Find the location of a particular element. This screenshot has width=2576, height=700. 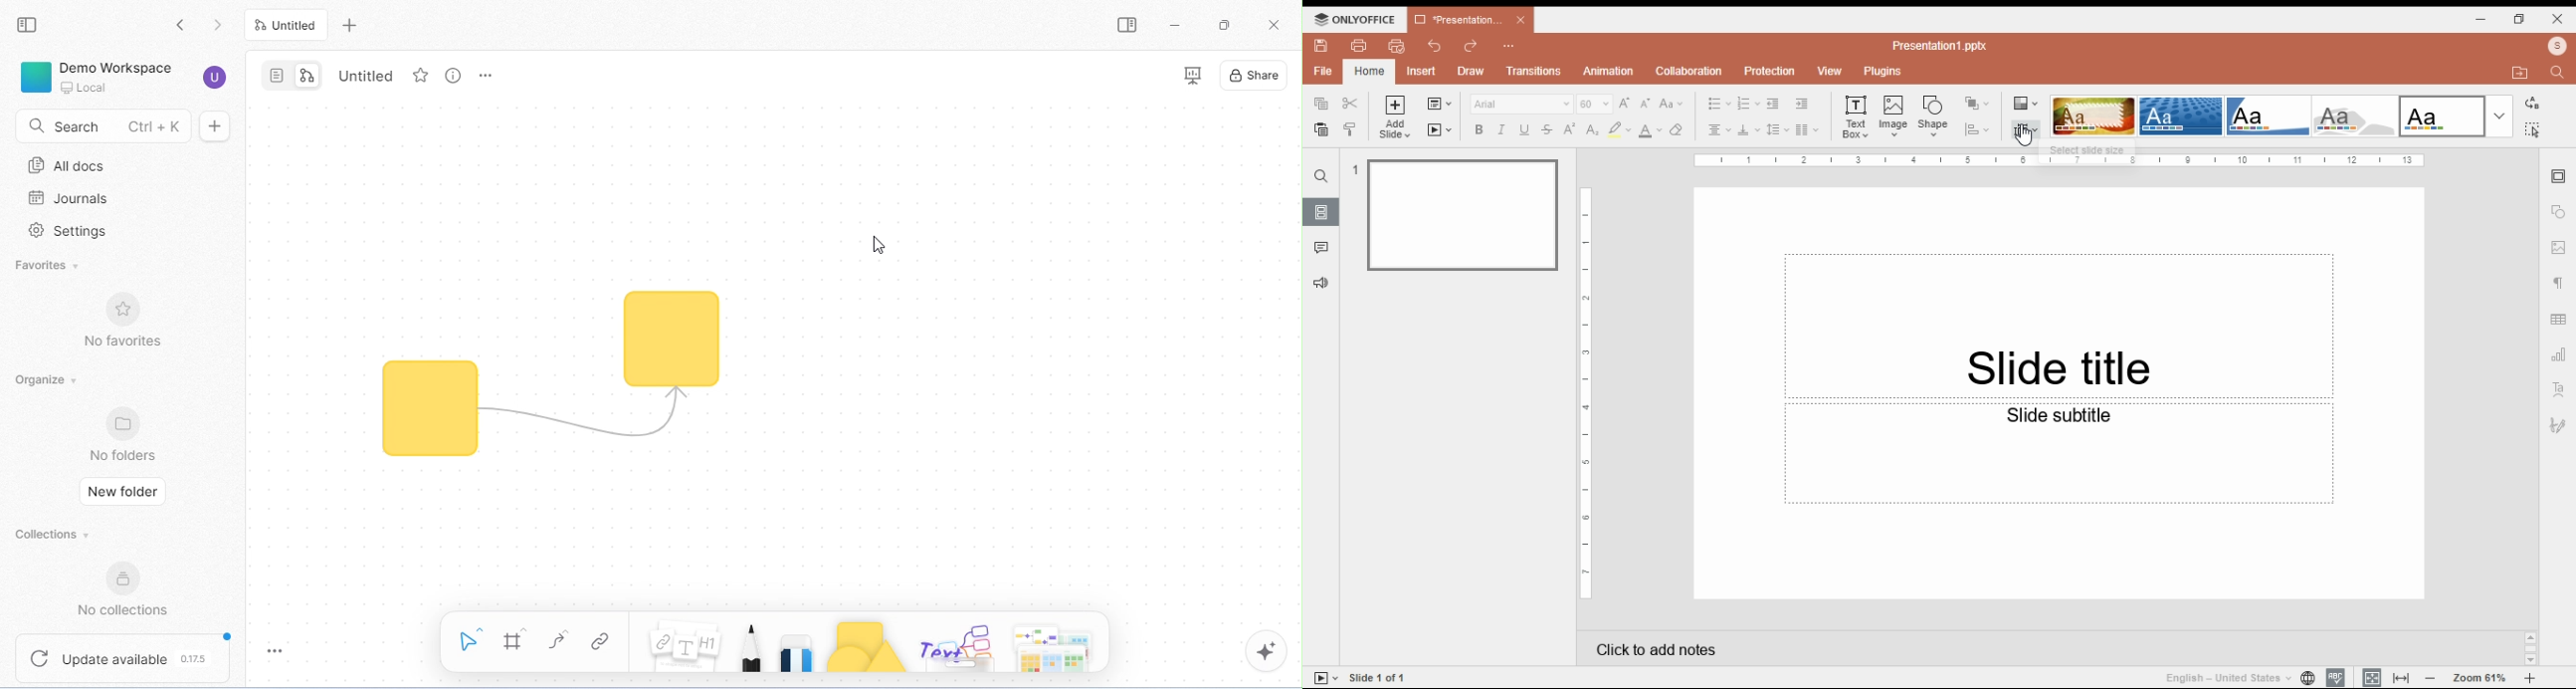

cut is located at coordinates (1351, 103).